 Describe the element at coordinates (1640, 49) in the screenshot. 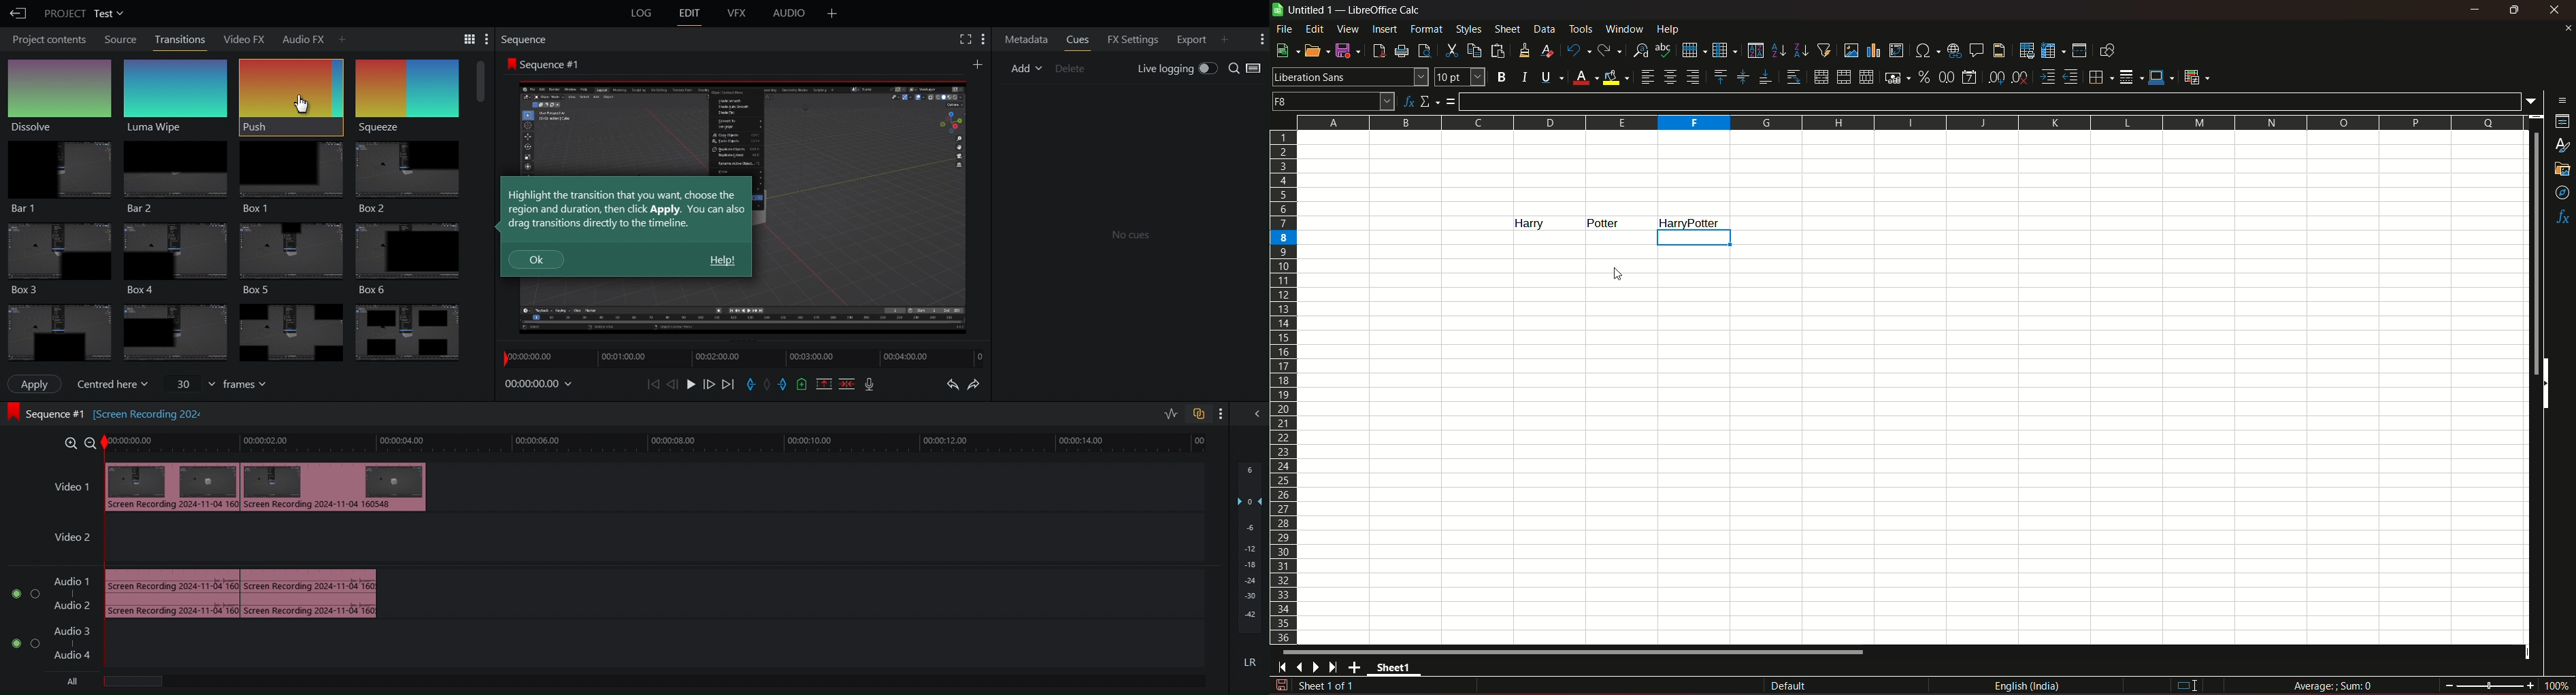

I see `find and replace` at that location.